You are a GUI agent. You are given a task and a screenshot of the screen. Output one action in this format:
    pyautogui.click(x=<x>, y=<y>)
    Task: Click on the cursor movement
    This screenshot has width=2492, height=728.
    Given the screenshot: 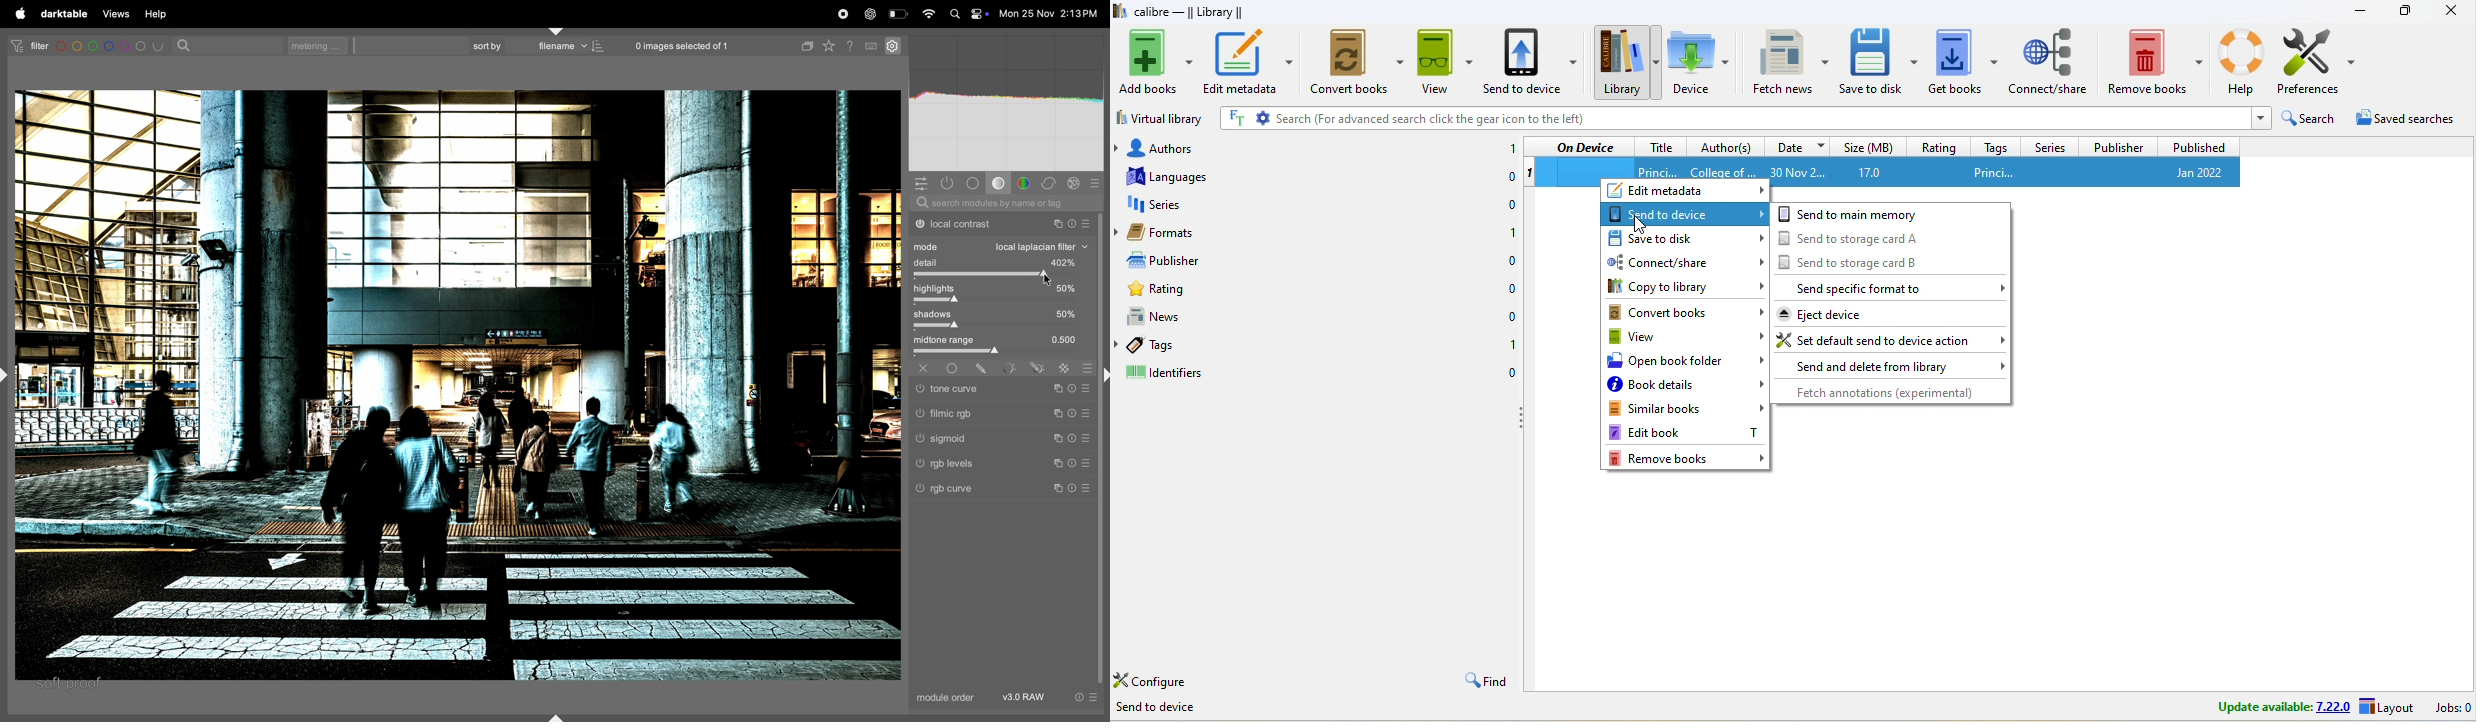 What is the action you would take?
    pyautogui.click(x=1638, y=224)
    